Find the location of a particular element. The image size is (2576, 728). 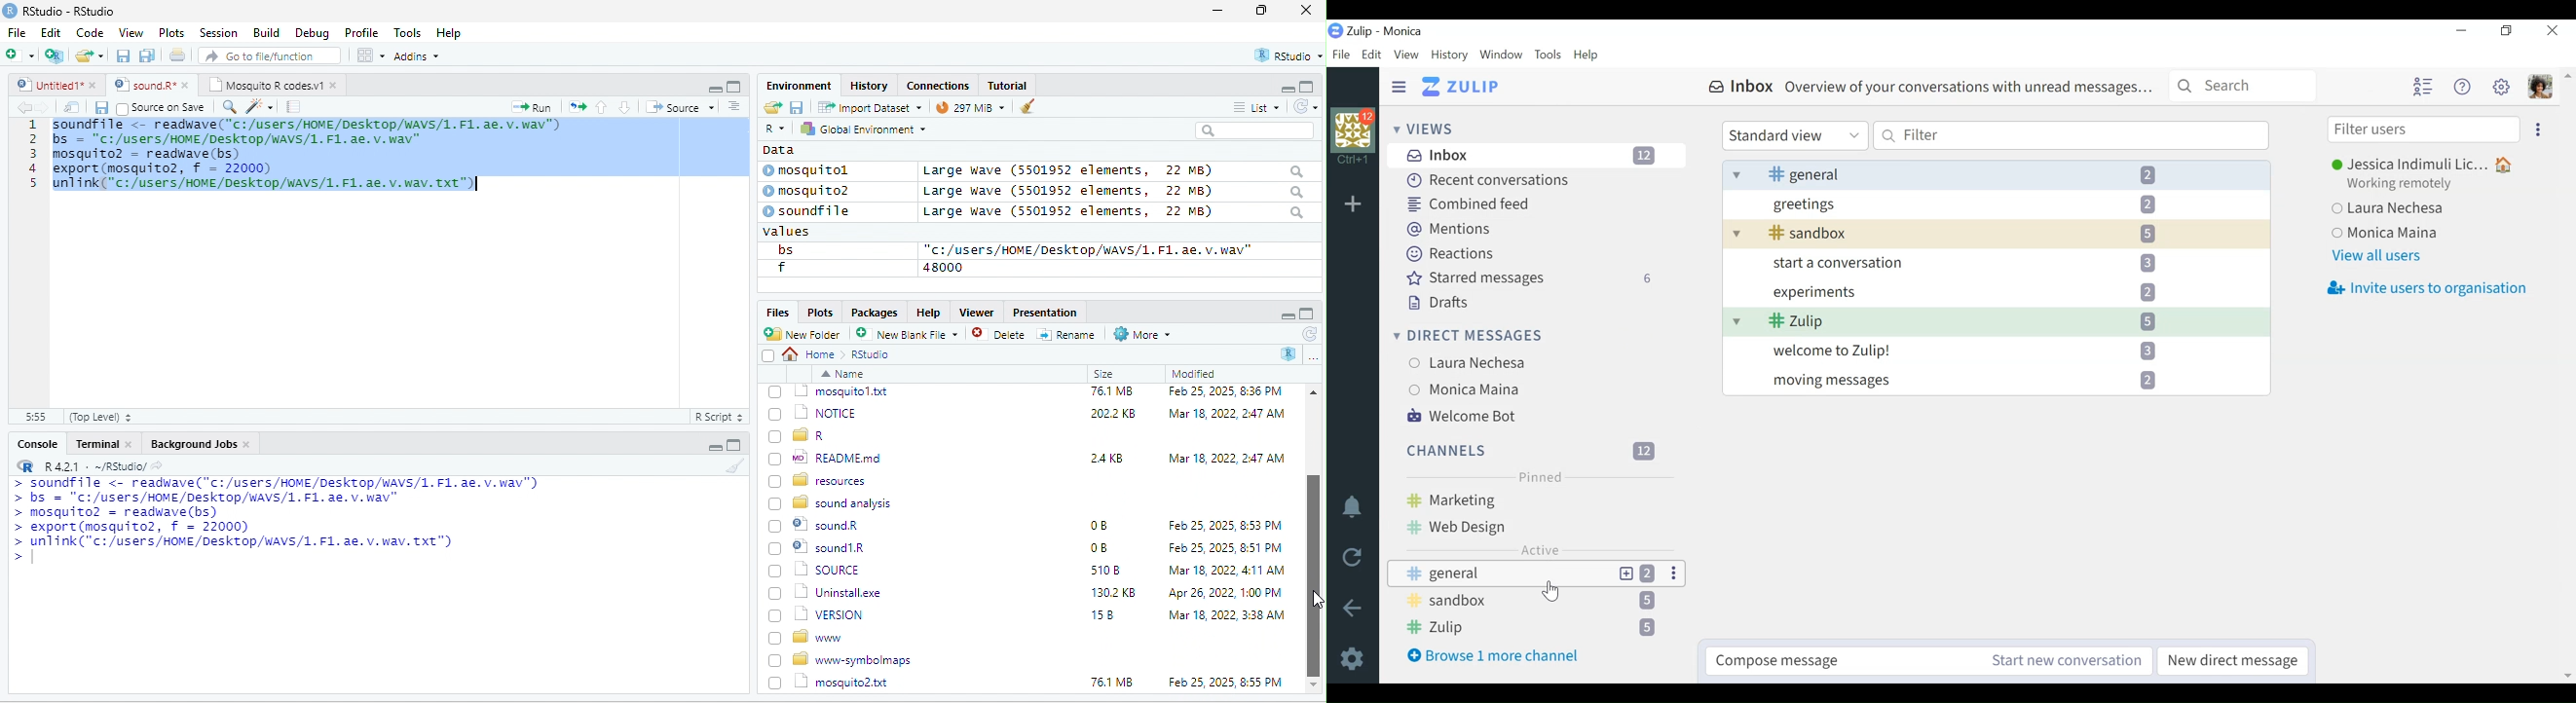

new project is located at coordinates (56, 56).